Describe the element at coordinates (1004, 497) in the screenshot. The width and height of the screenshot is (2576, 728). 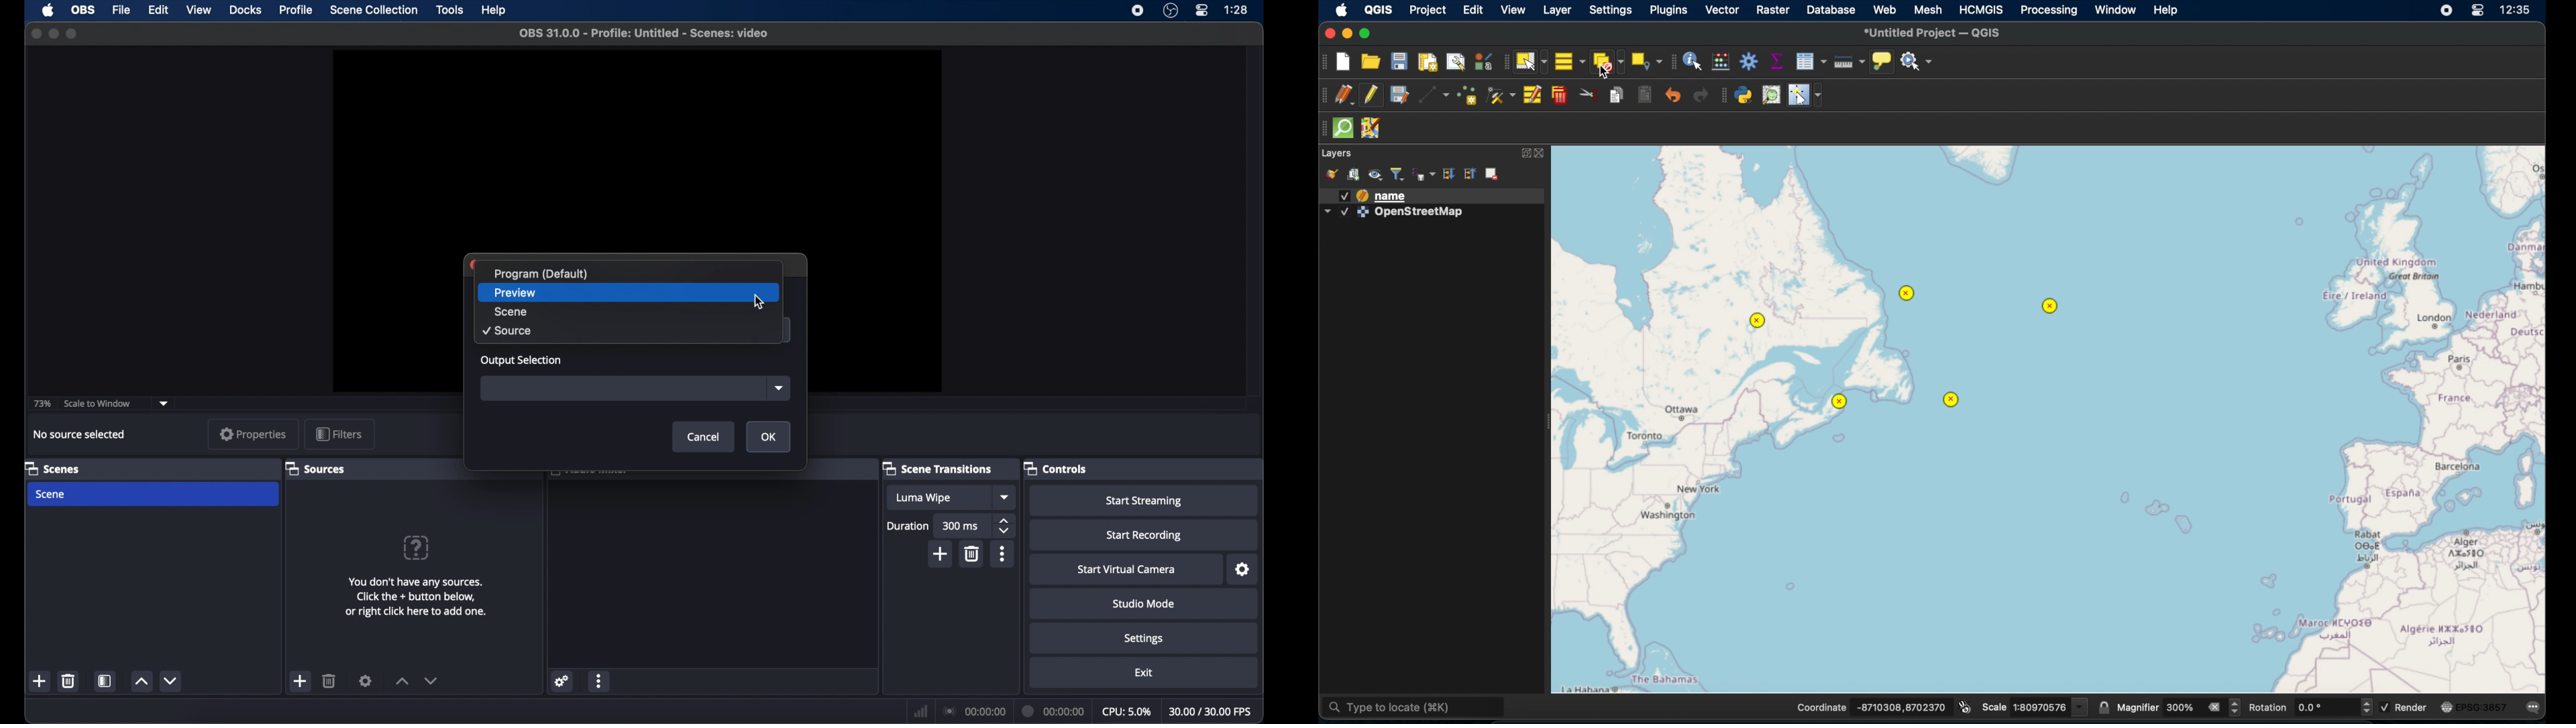
I see `dropdown` at that location.